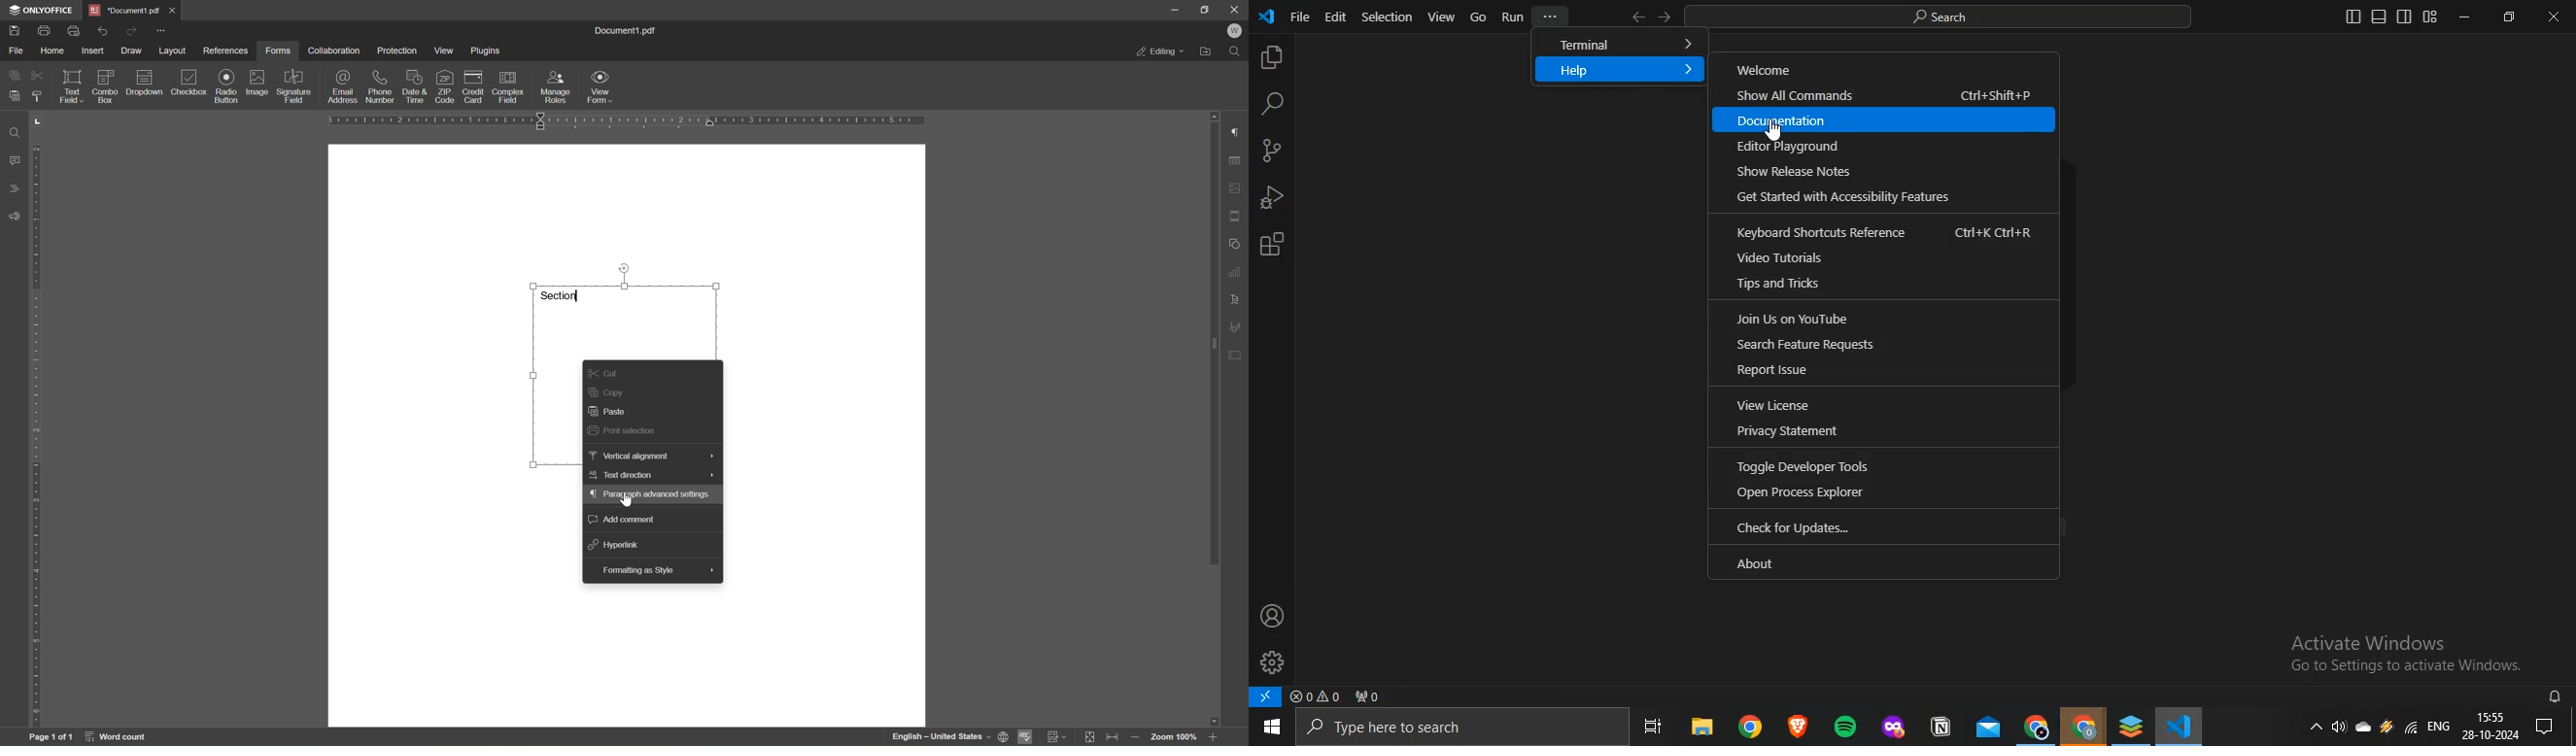 This screenshot has width=2576, height=756. What do you see at coordinates (652, 494) in the screenshot?
I see `paragraph advanced settings with active cursor` at bounding box center [652, 494].